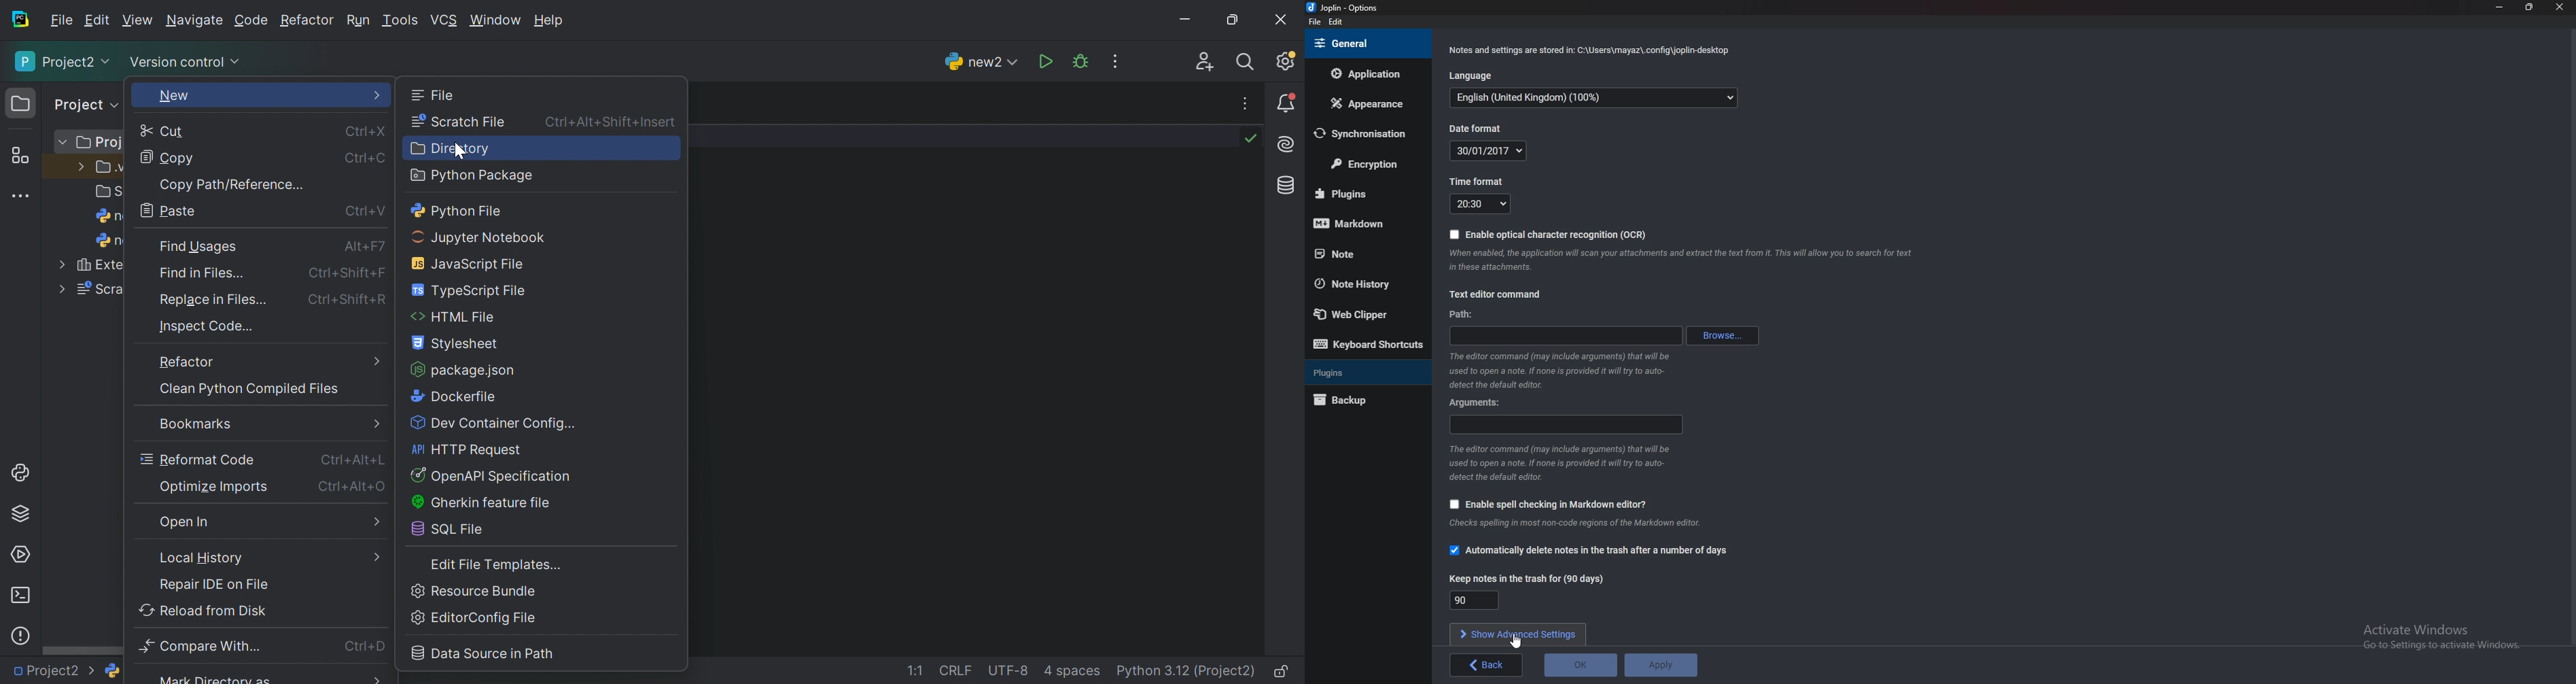  Describe the element at coordinates (493, 422) in the screenshot. I see `` at that location.